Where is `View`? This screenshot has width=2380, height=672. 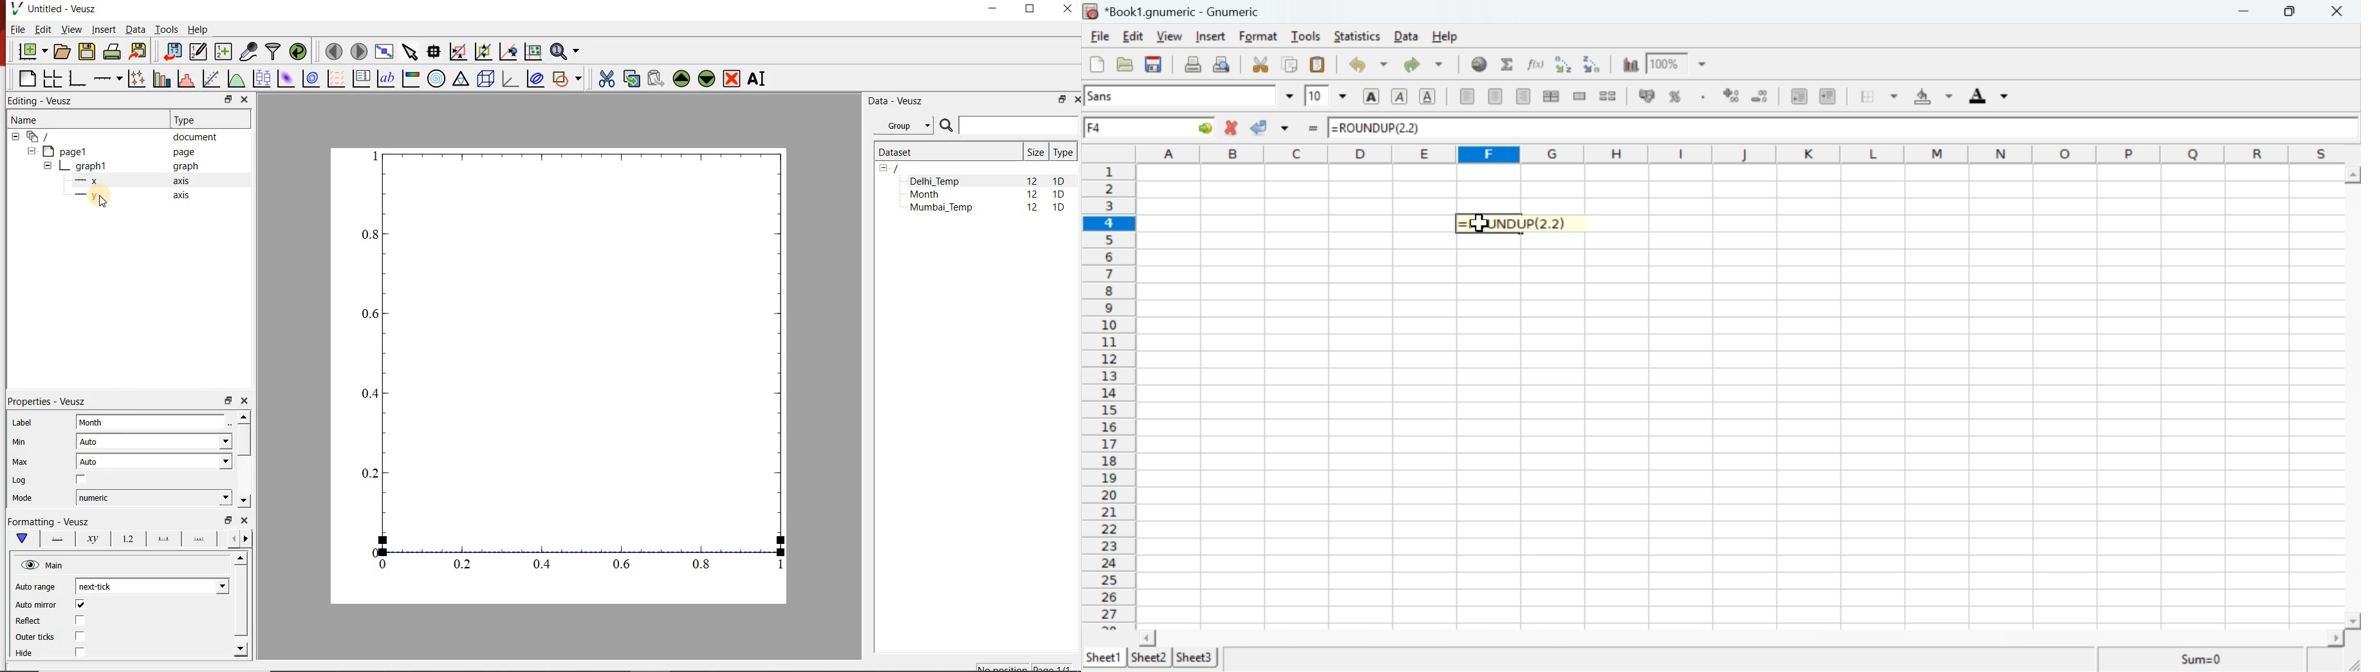 View is located at coordinates (1169, 36).